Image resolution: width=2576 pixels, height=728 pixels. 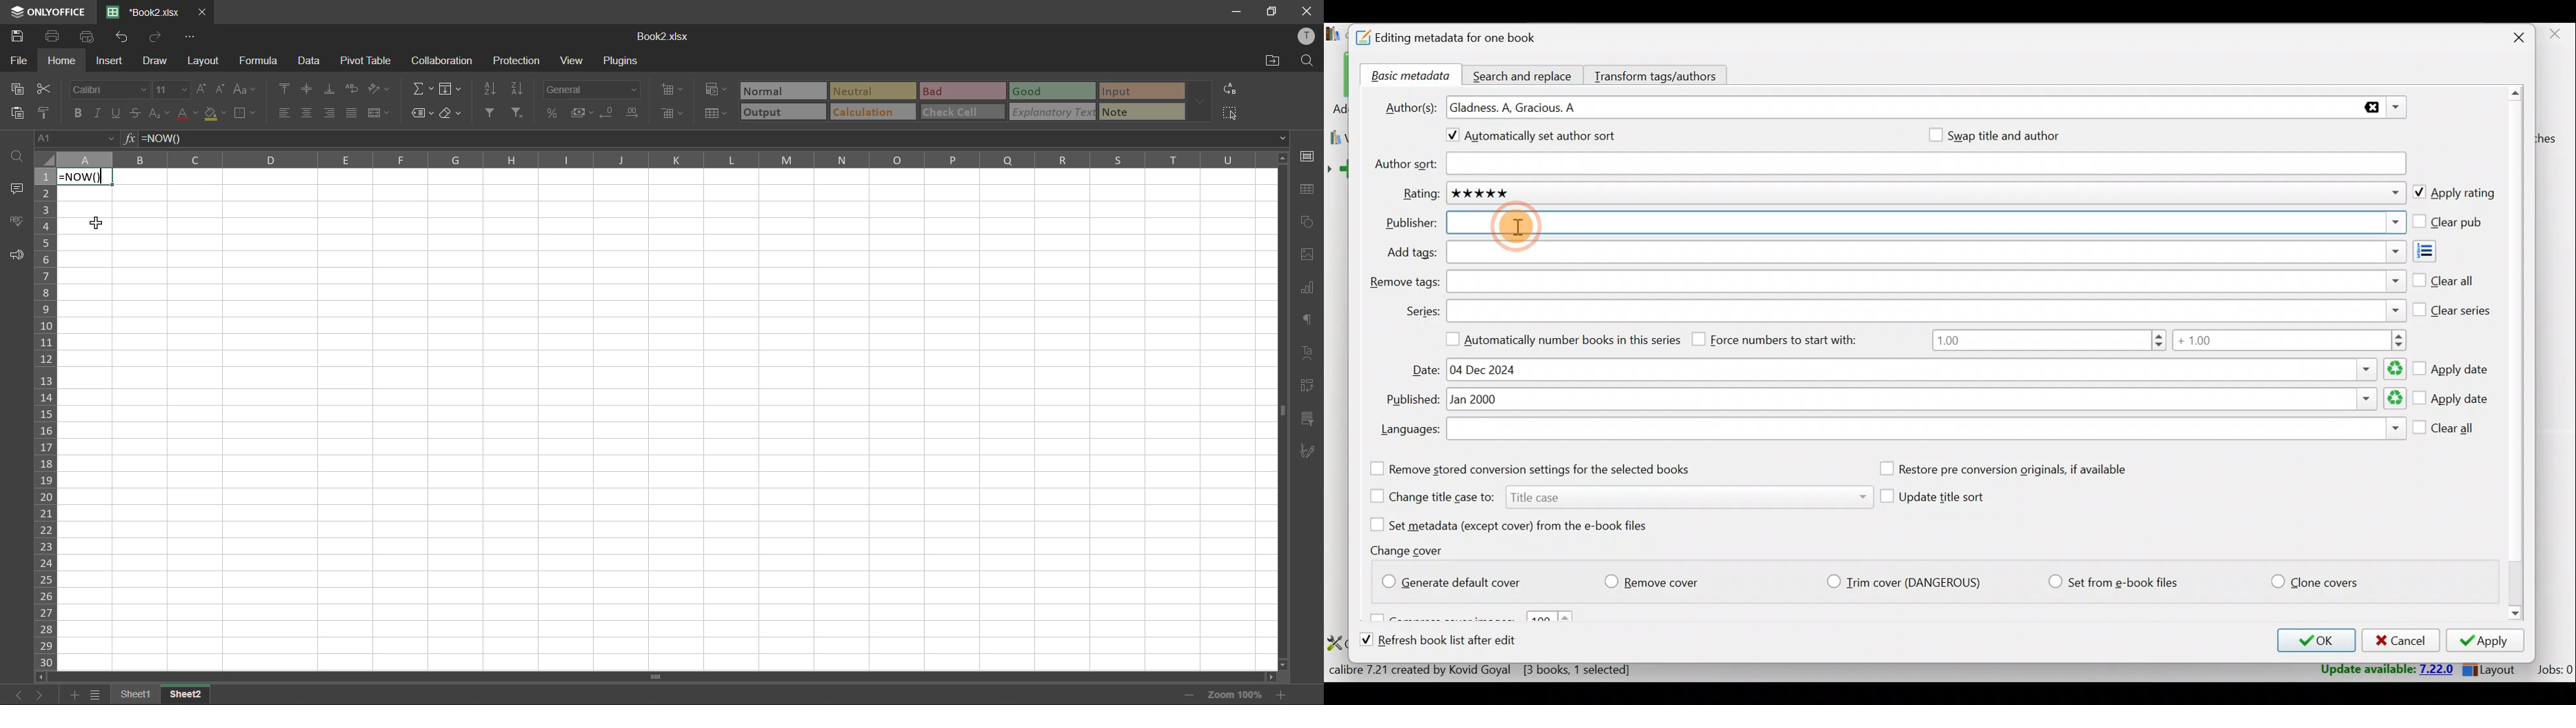 What do you see at coordinates (43, 693) in the screenshot?
I see `next` at bounding box center [43, 693].